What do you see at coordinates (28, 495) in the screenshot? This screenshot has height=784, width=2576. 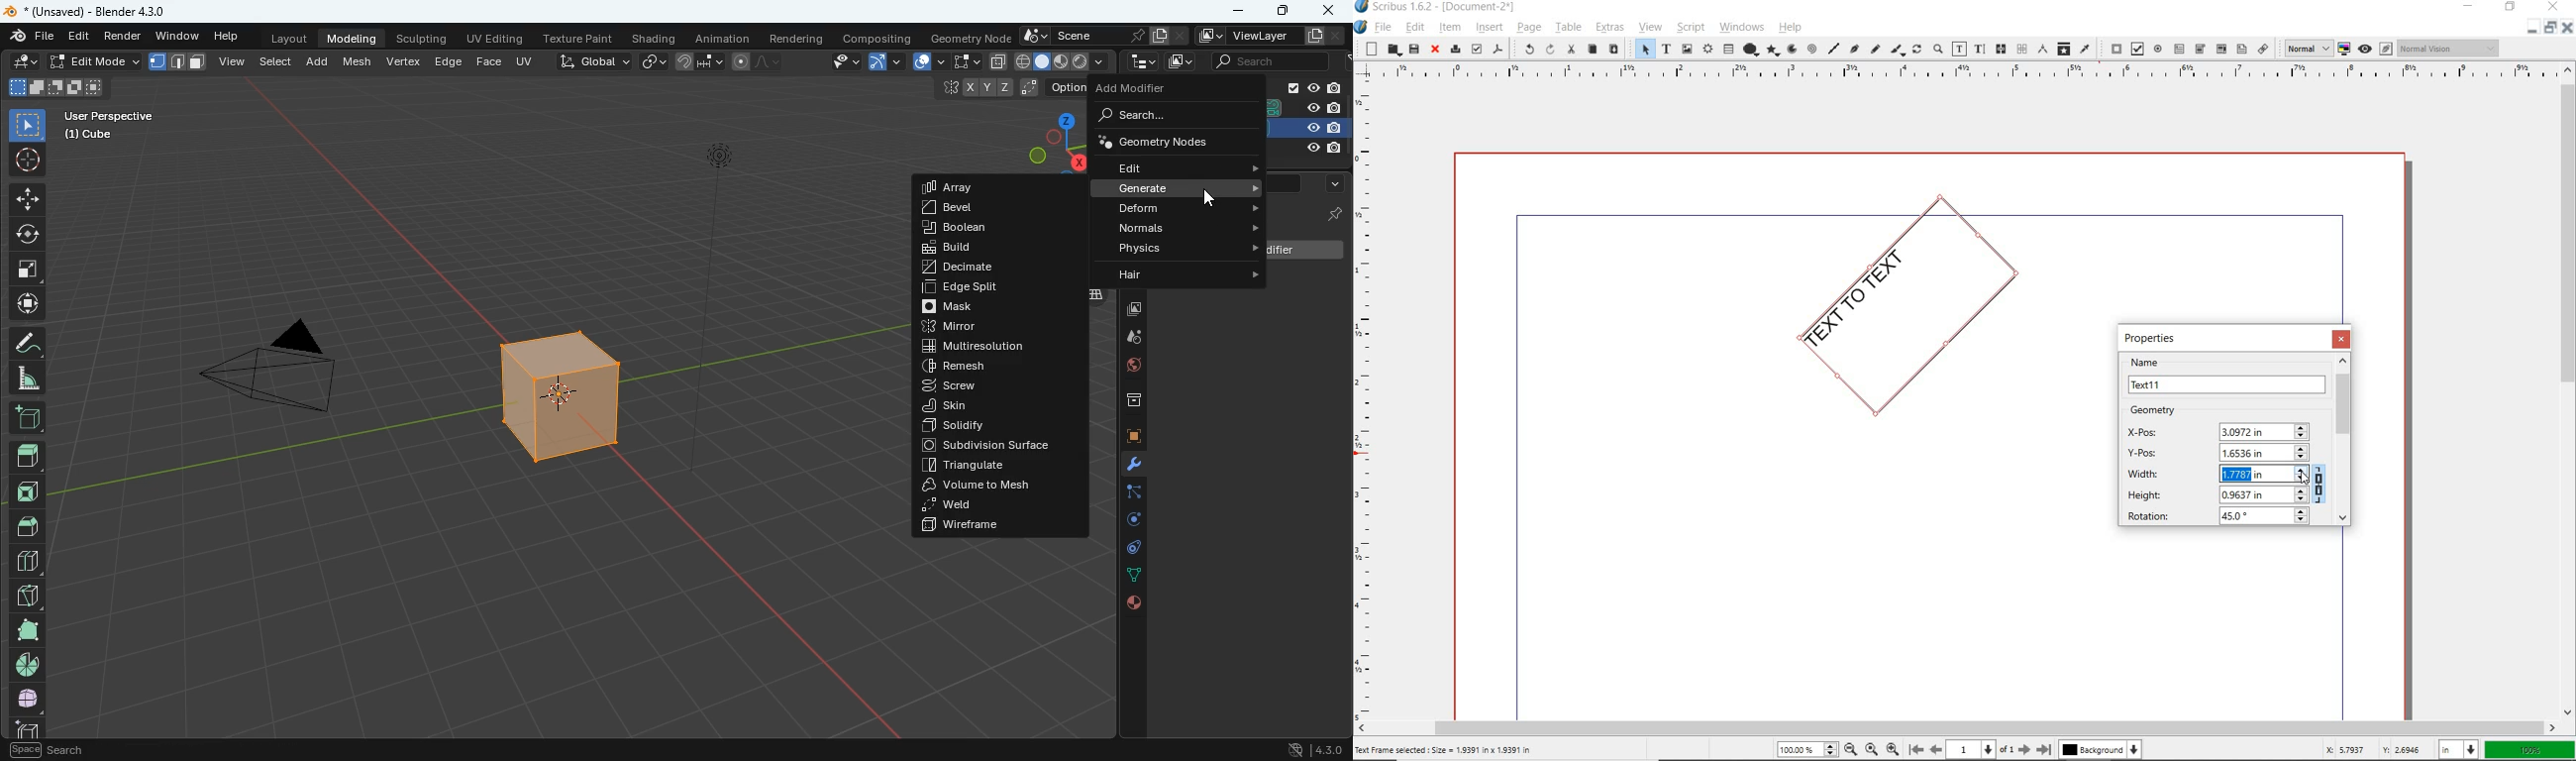 I see `front` at bounding box center [28, 495].